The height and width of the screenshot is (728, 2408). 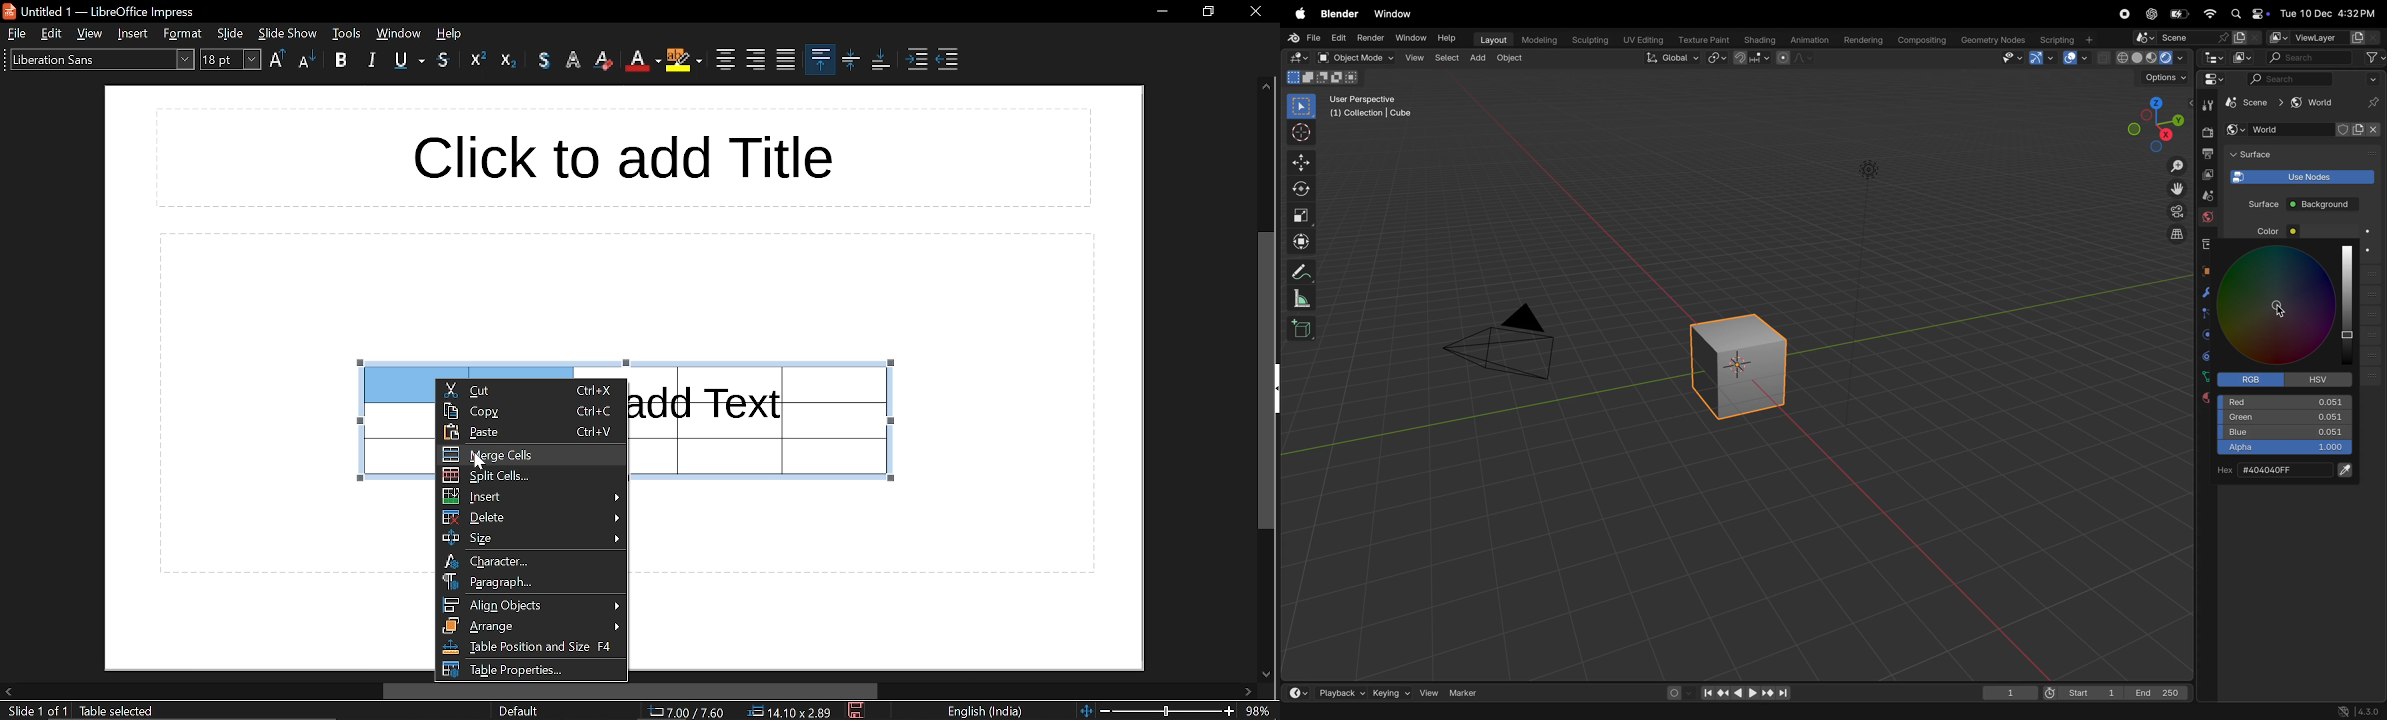 What do you see at coordinates (518, 711) in the screenshot?
I see `slide format` at bounding box center [518, 711].